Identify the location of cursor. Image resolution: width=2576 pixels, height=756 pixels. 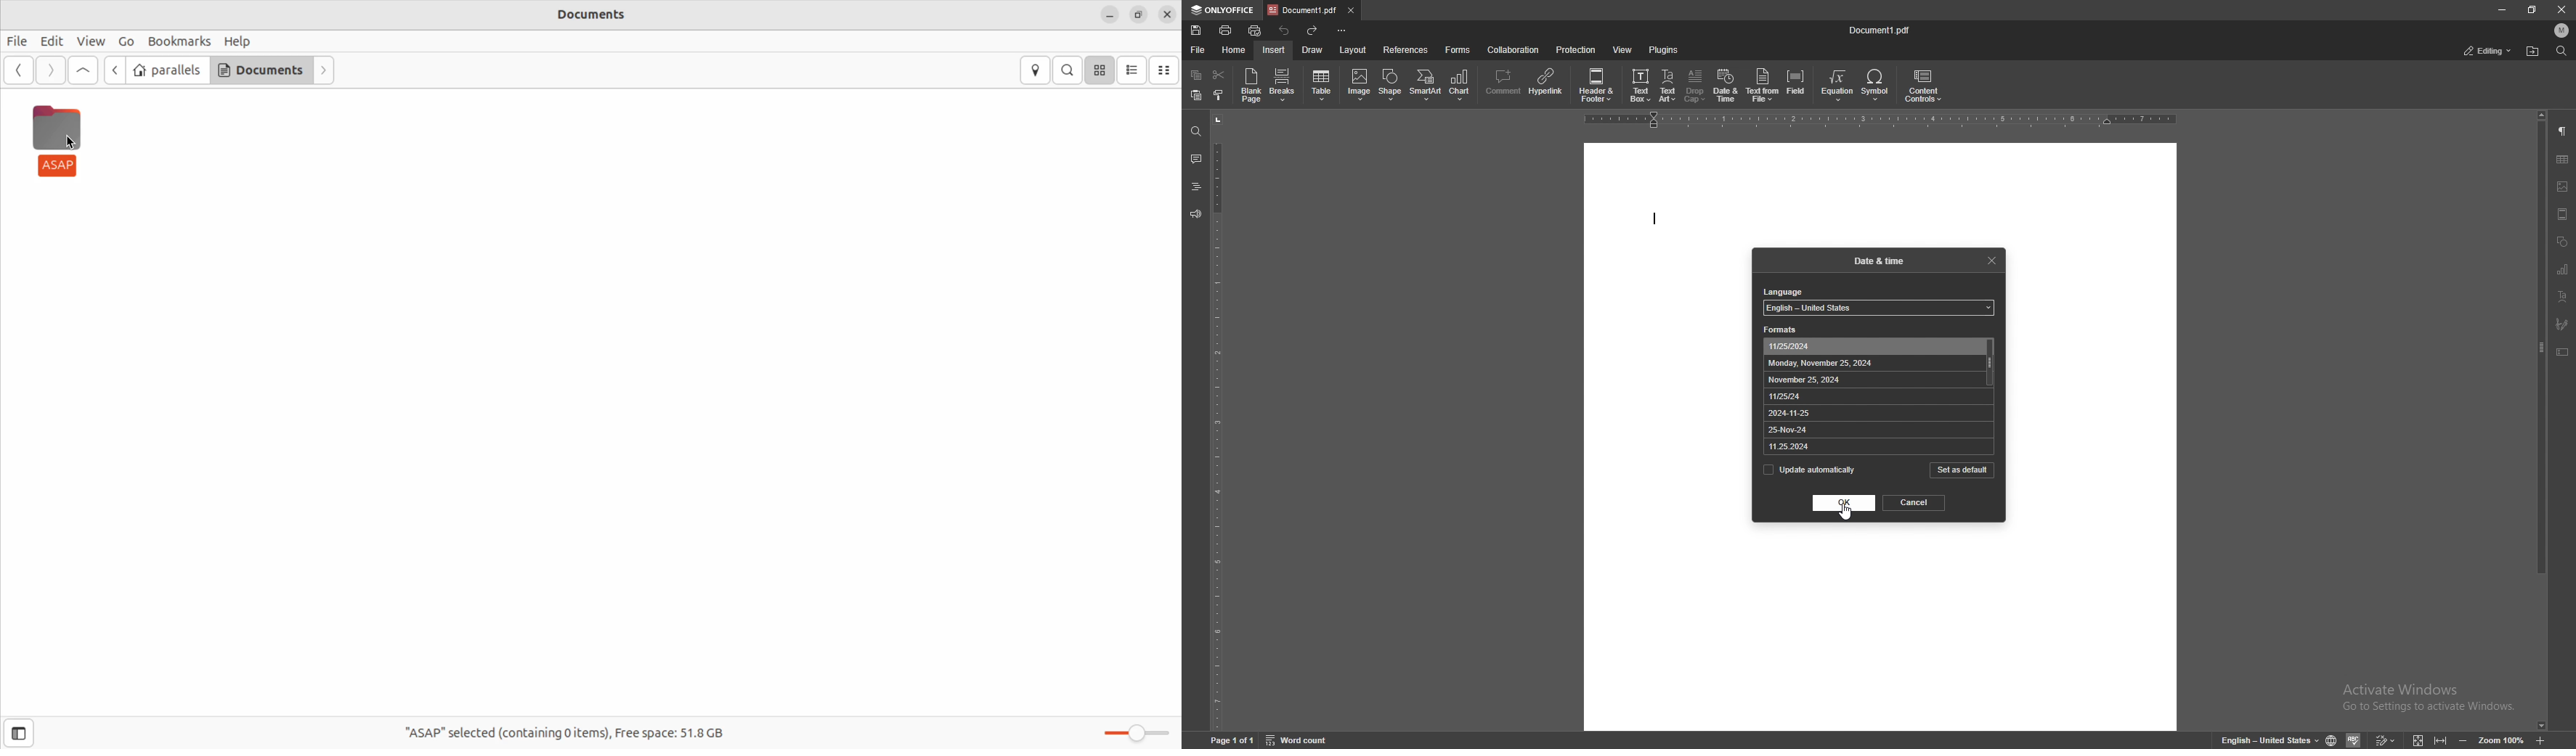
(1854, 515).